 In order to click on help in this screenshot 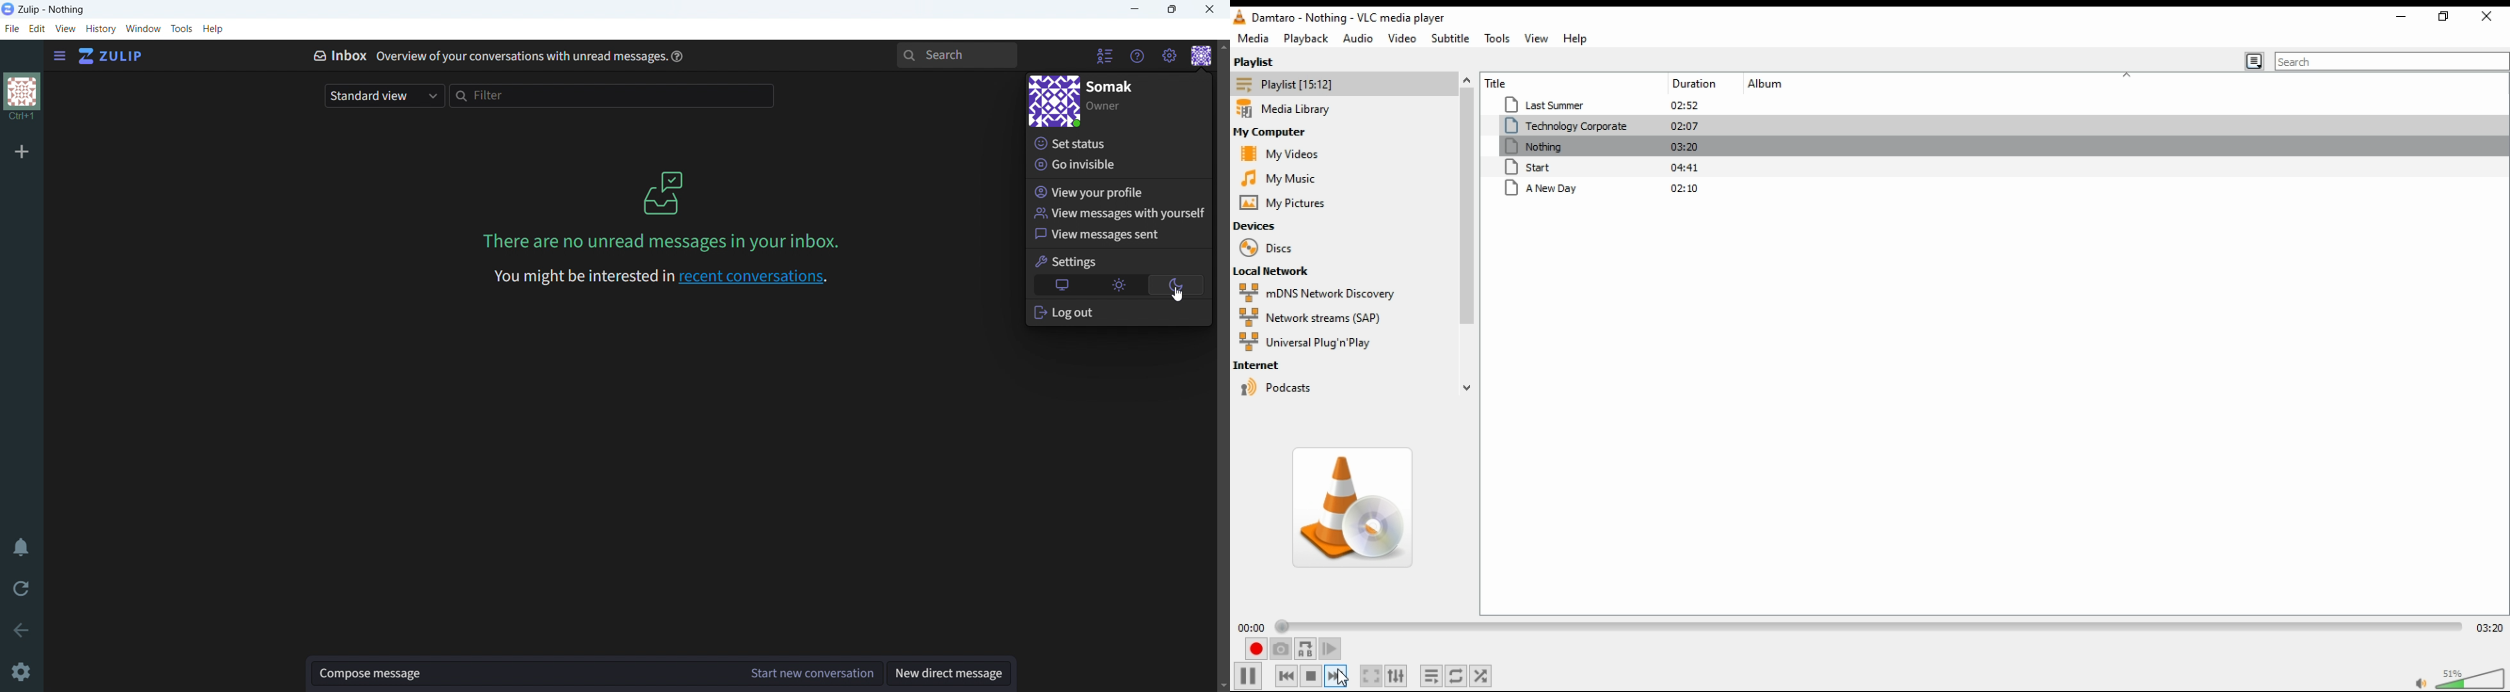, I will do `click(1578, 39)`.